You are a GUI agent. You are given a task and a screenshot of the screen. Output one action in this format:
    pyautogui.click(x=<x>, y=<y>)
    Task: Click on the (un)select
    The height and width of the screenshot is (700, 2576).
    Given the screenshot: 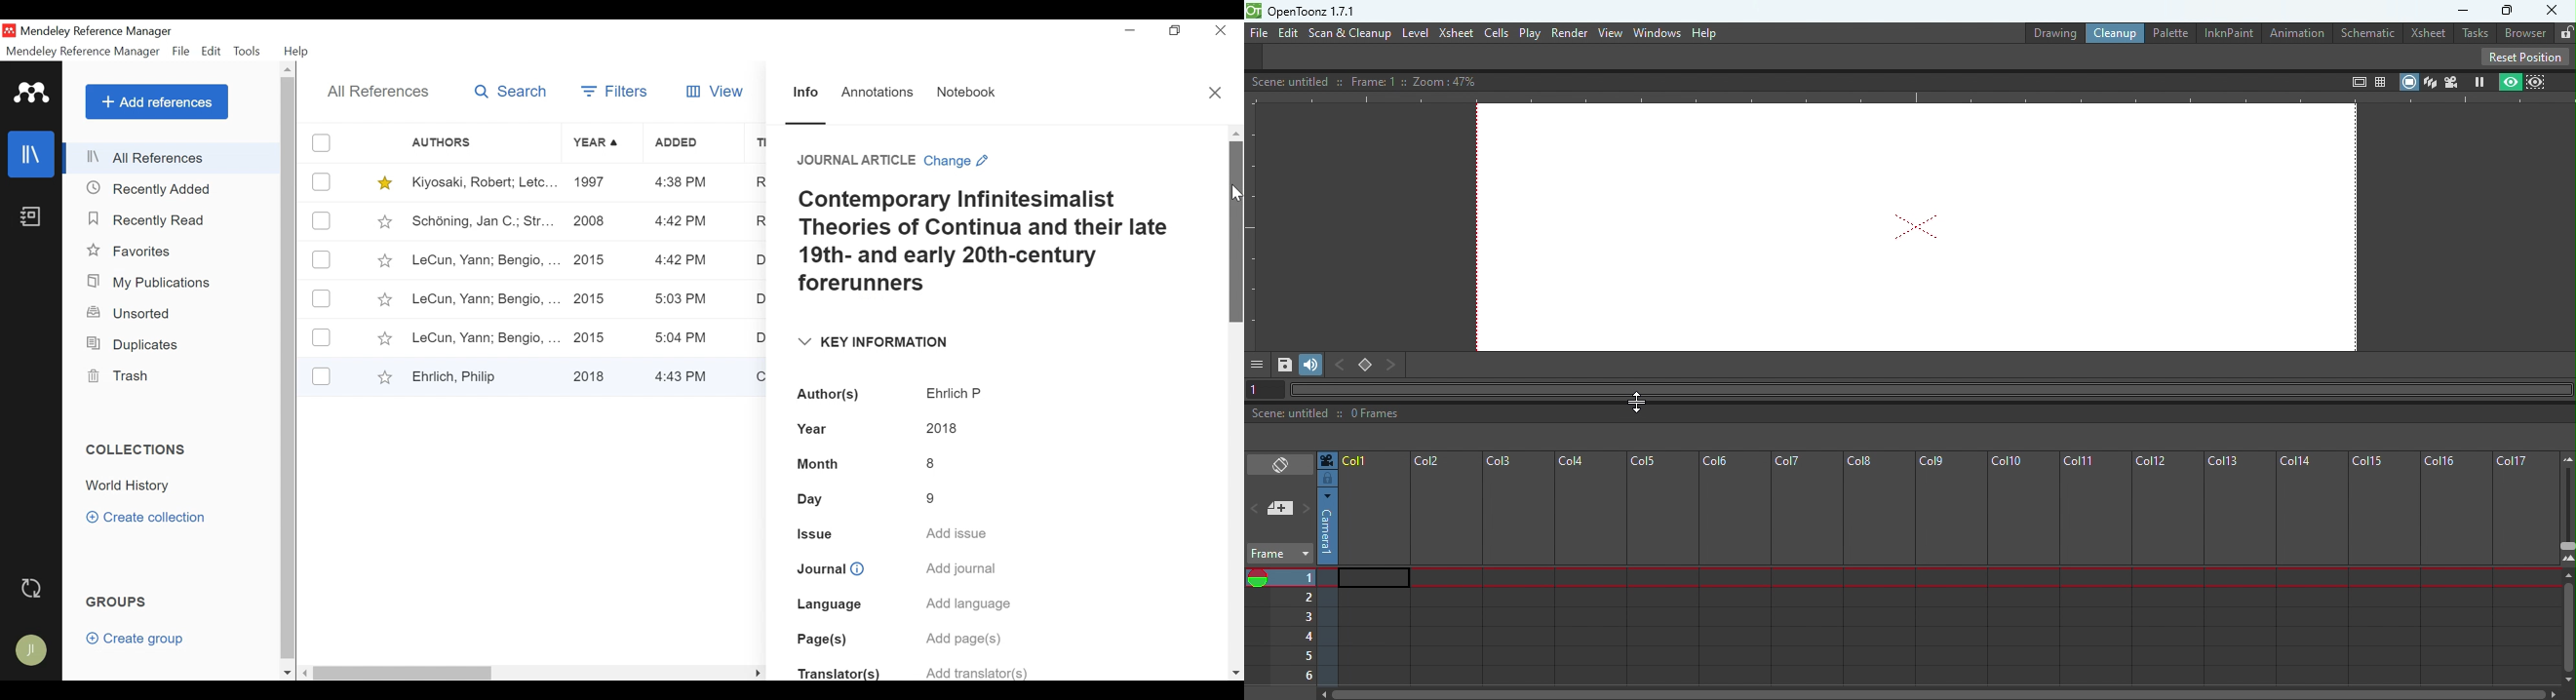 What is the action you would take?
    pyautogui.click(x=323, y=143)
    